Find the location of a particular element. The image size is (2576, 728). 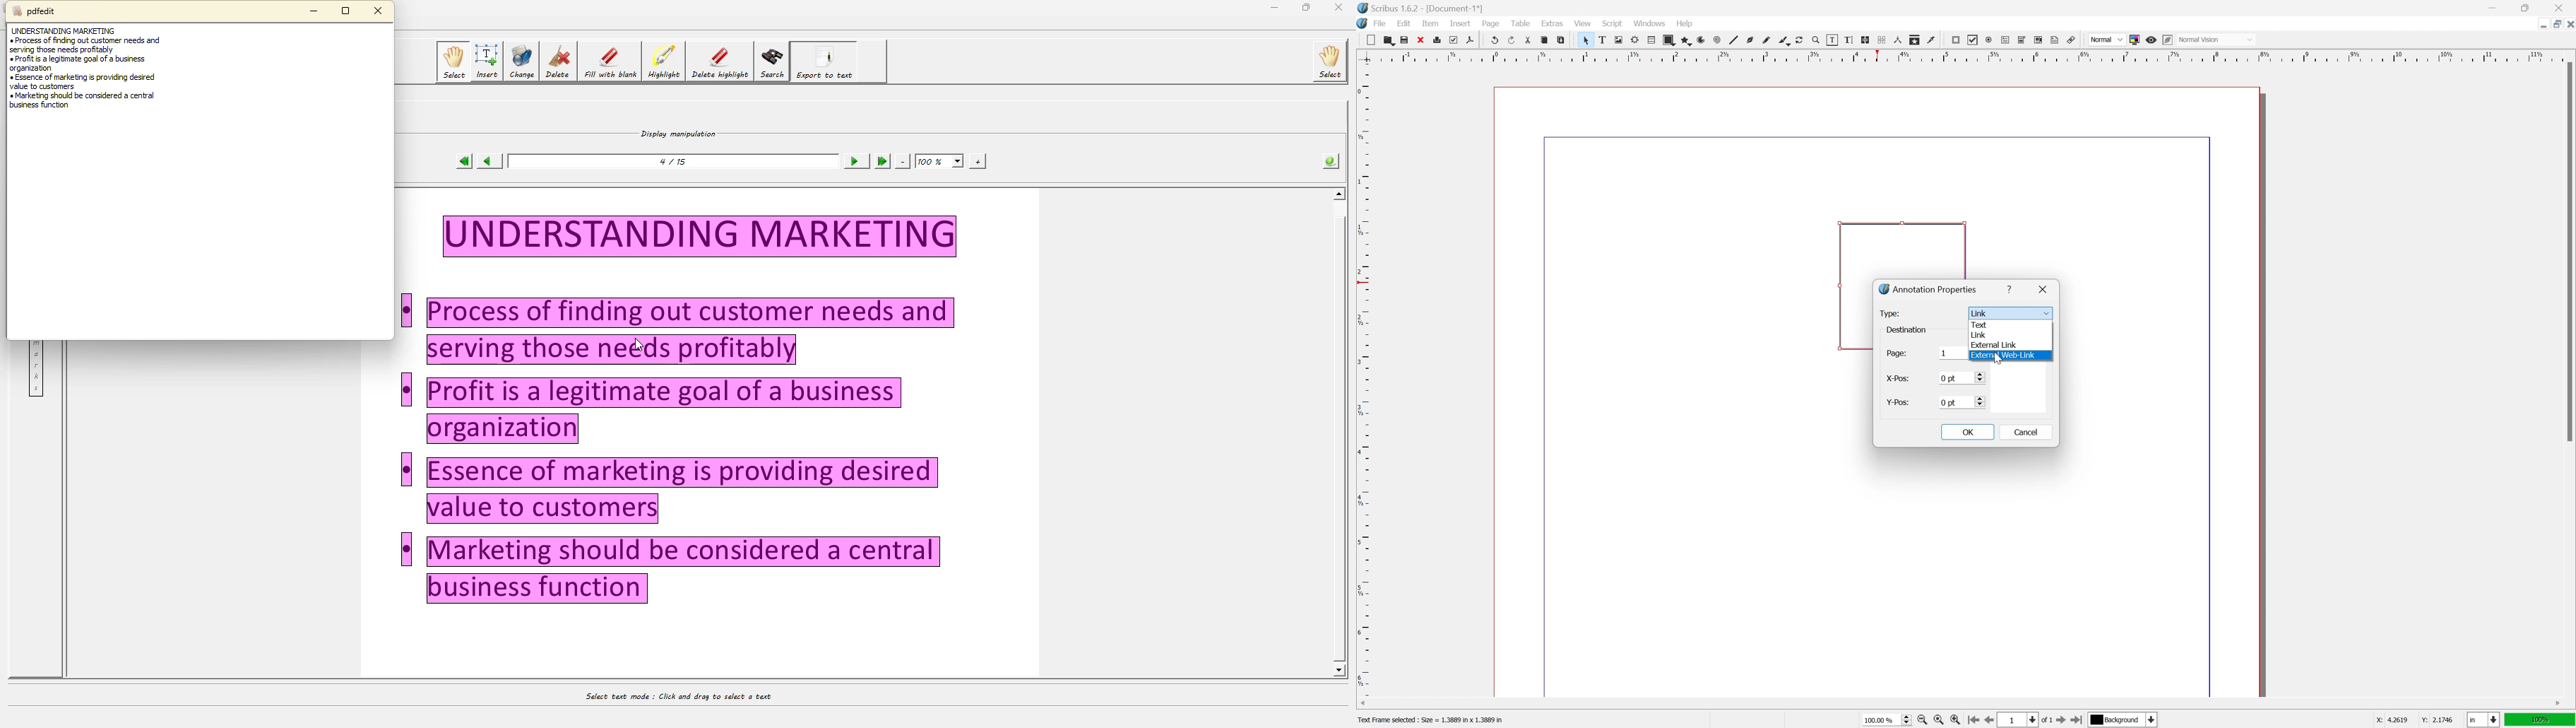

edit contents of frame is located at coordinates (1832, 40).